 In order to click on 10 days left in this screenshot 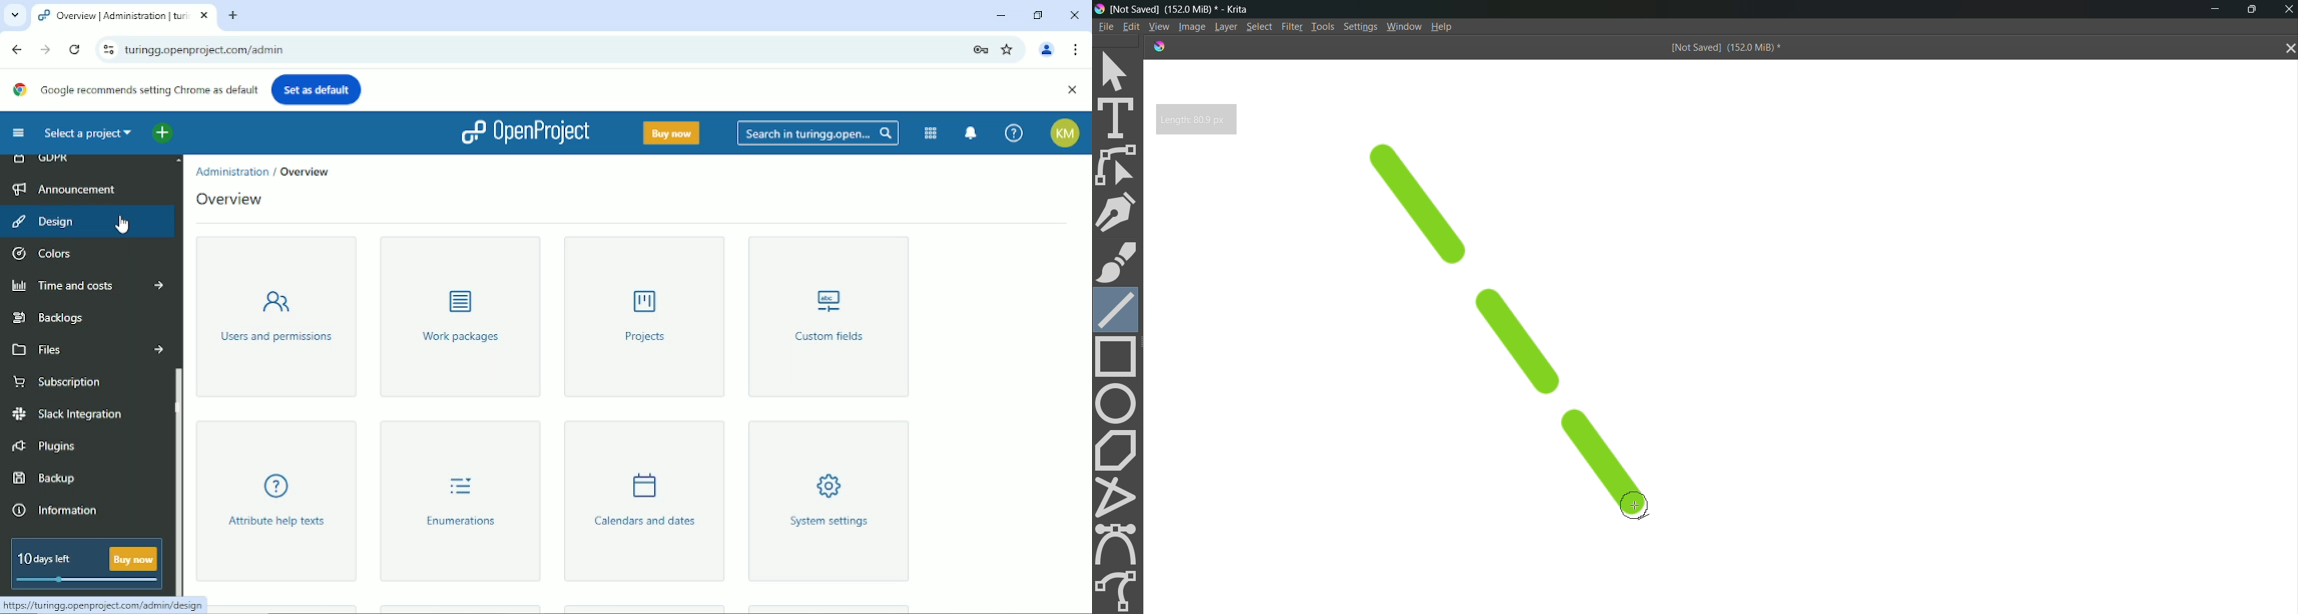, I will do `click(46, 558)`.